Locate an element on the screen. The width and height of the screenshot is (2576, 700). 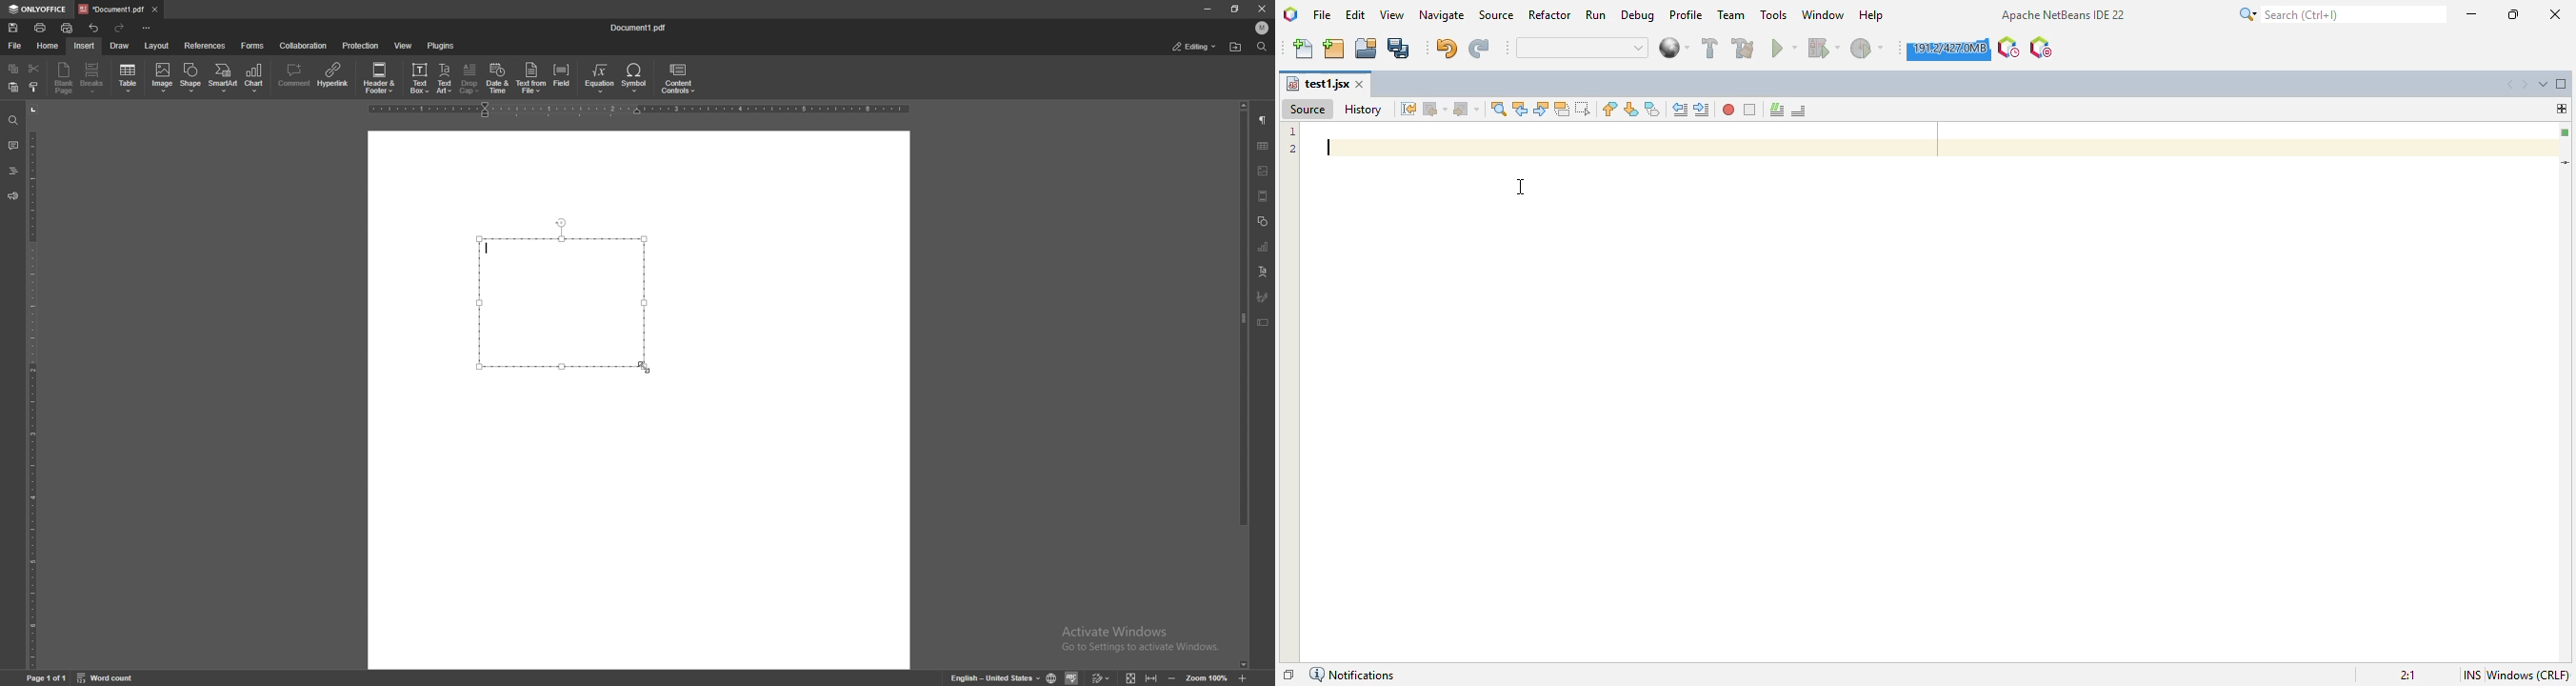
copy is located at coordinates (14, 68).